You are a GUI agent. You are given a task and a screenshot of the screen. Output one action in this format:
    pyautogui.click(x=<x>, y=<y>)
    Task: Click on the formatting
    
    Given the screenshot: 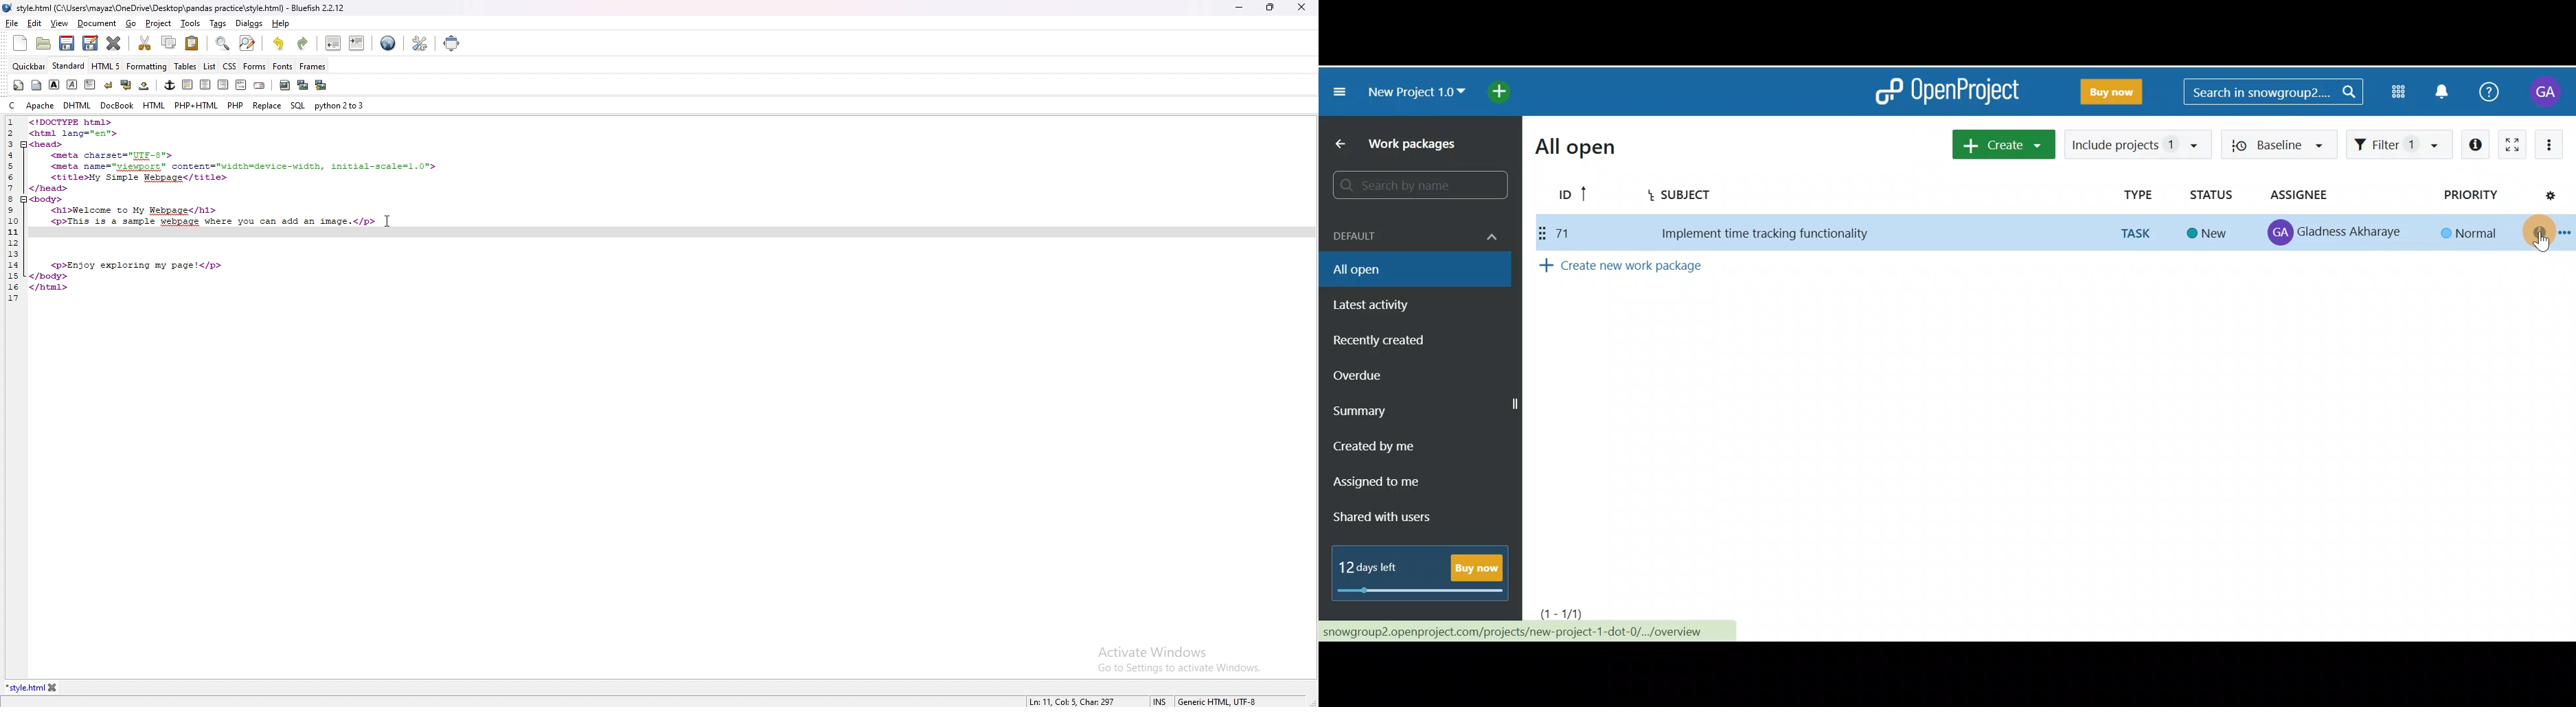 What is the action you would take?
    pyautogui.click(x=147, y=66)
    